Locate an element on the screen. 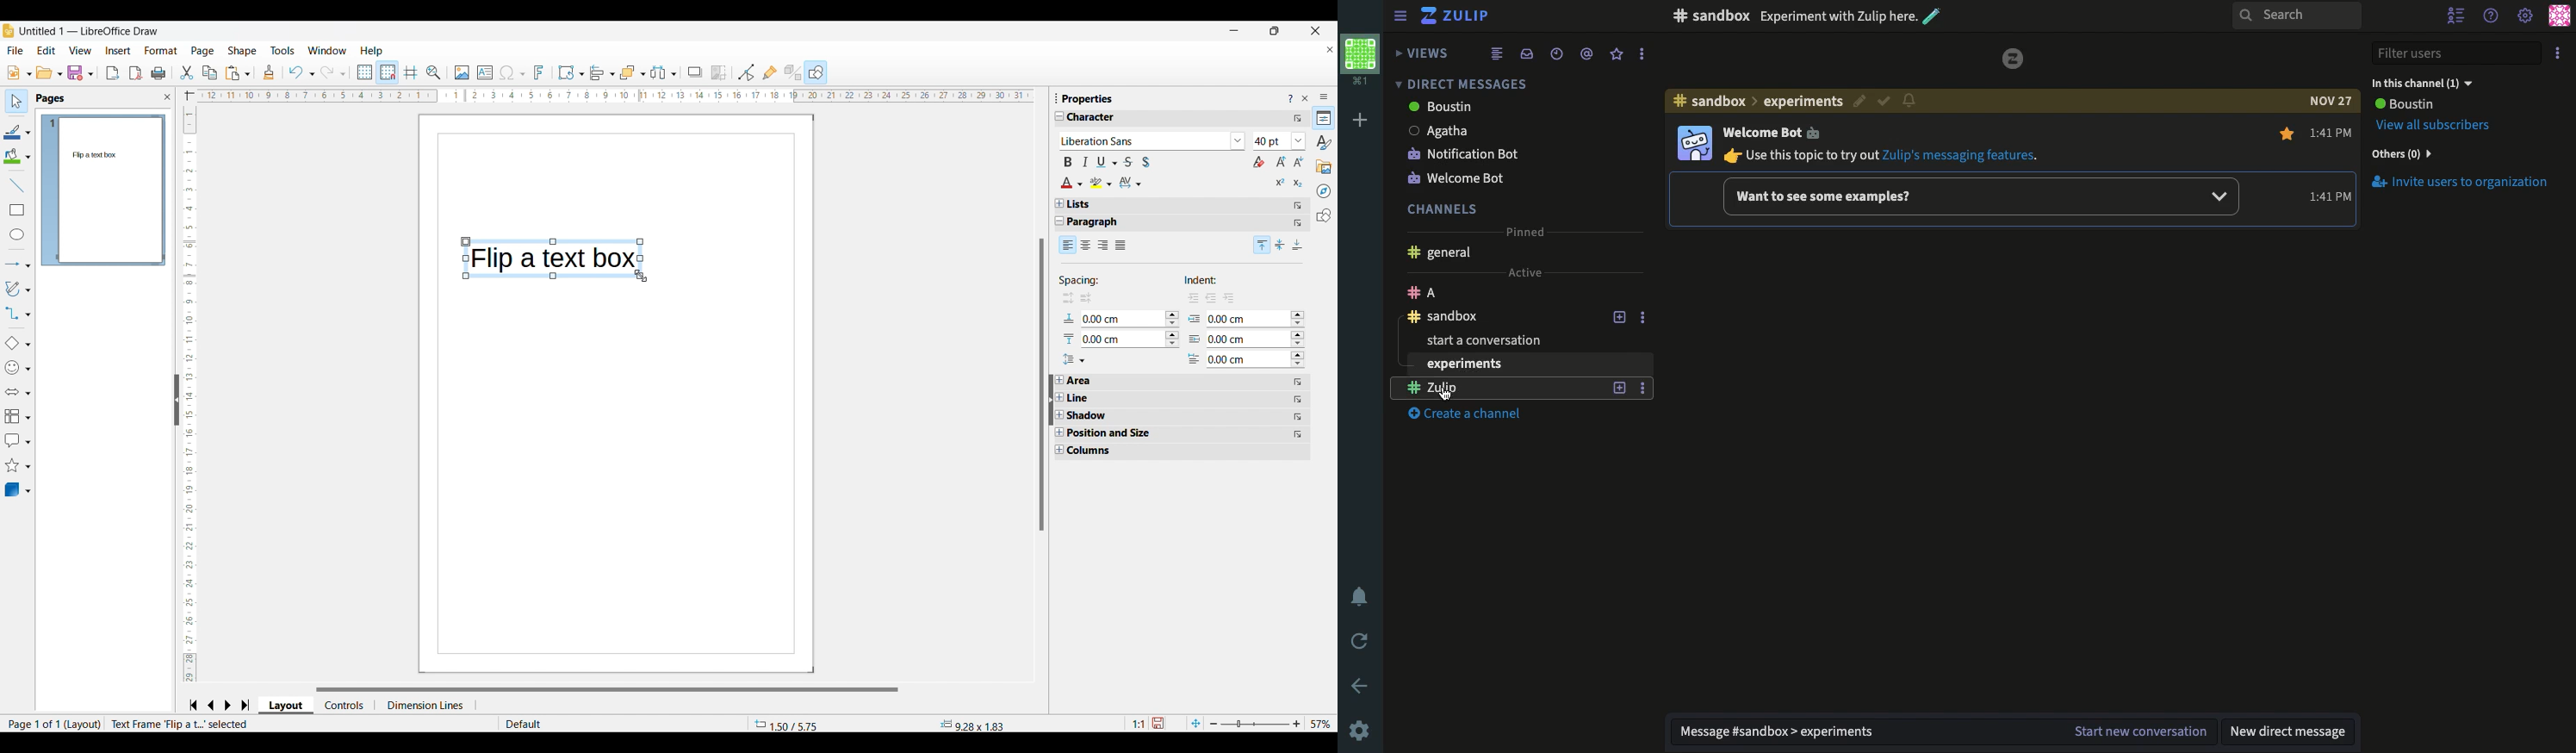  Notification bot is located at coordinates (1503, 152).